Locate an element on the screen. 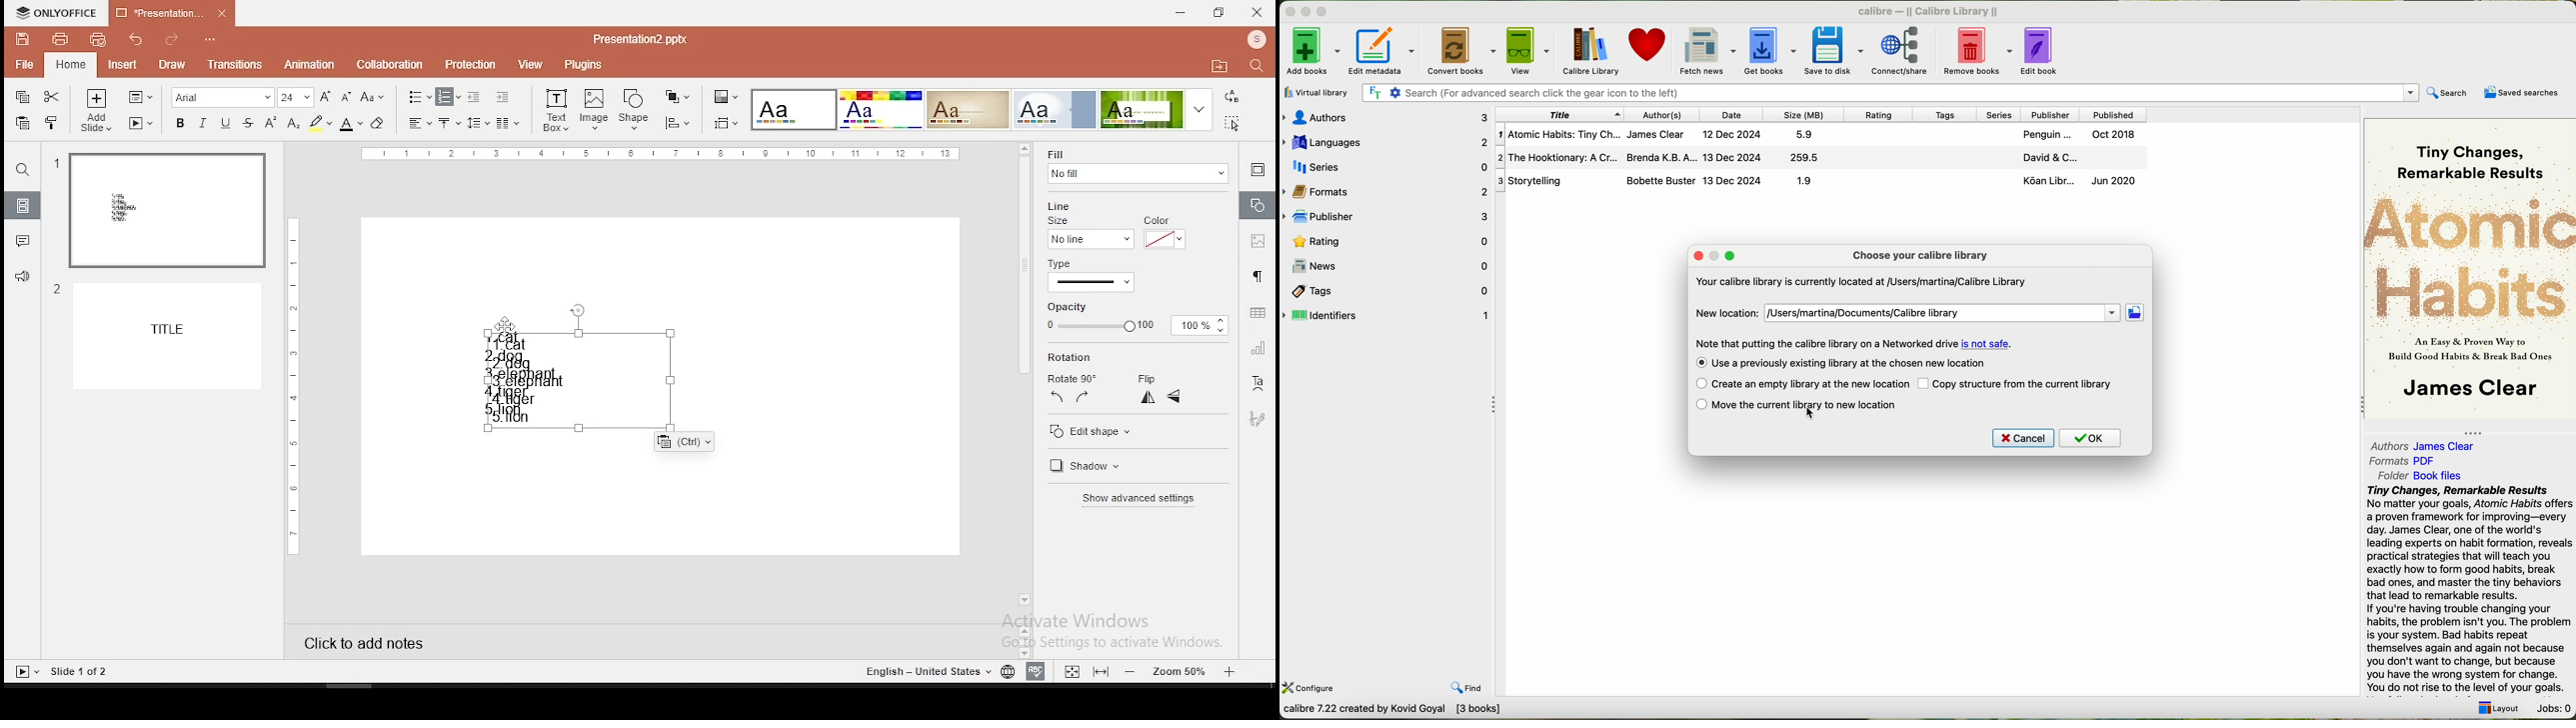  close is located at coordinates (1698, 256).